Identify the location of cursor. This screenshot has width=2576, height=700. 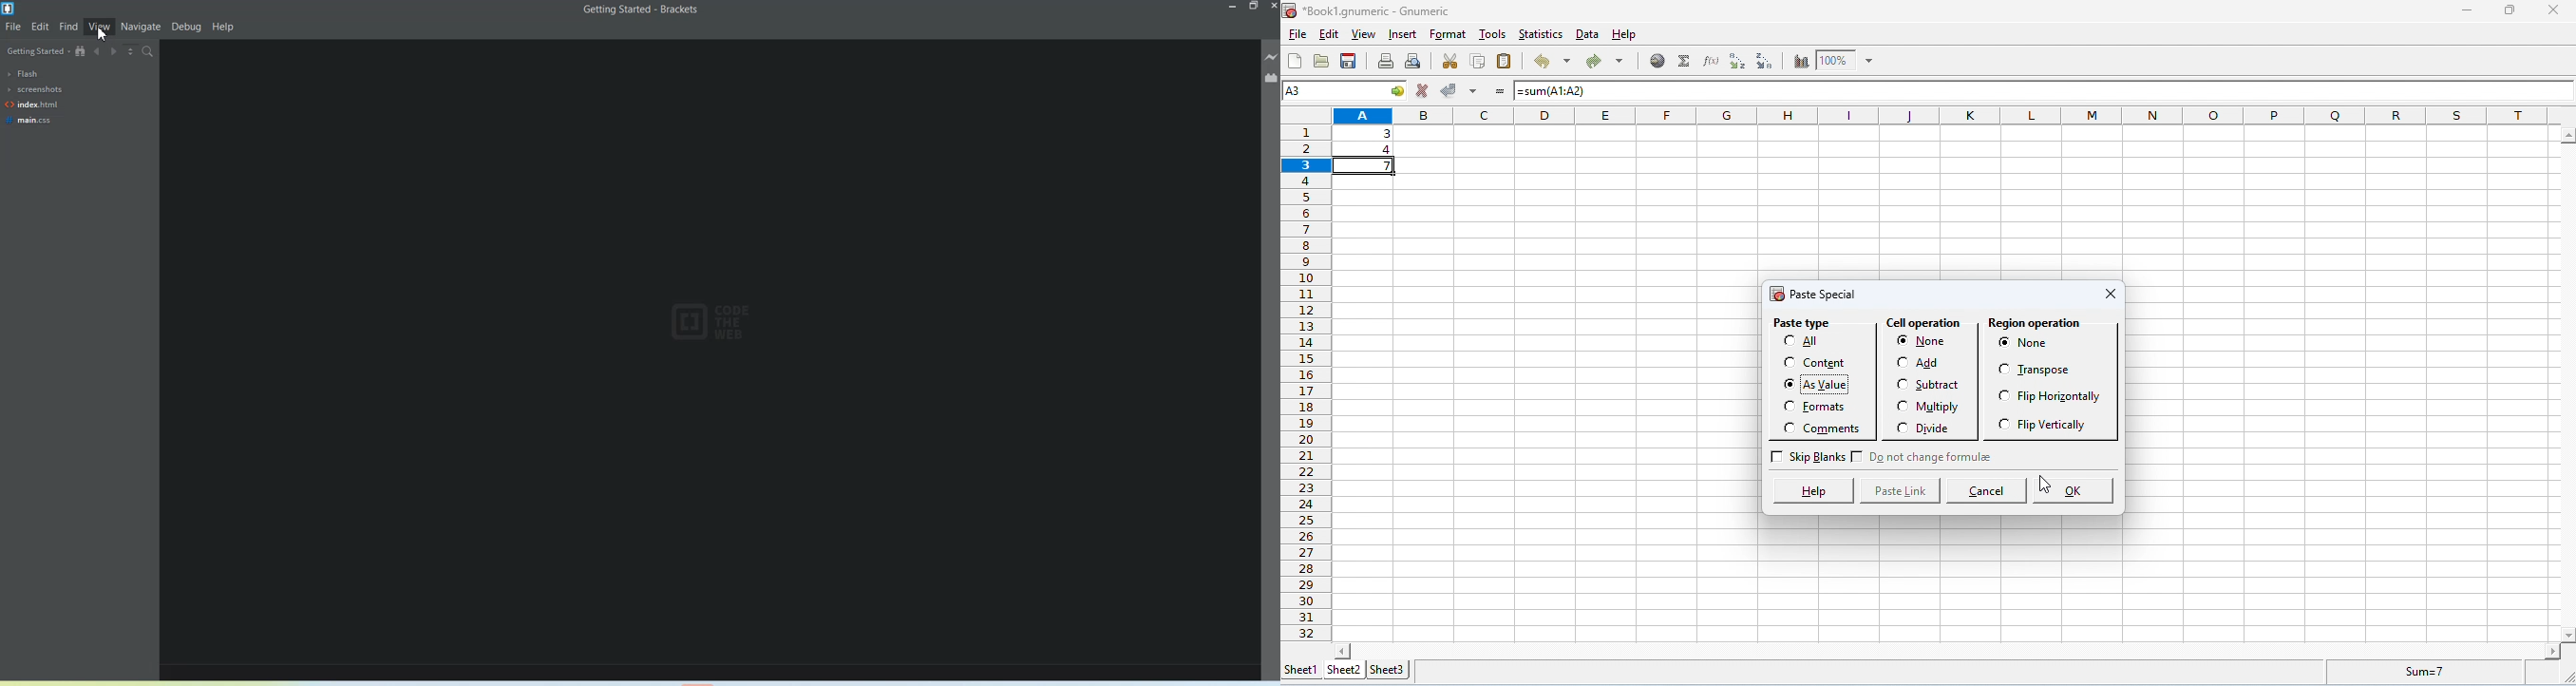
(103, 34).